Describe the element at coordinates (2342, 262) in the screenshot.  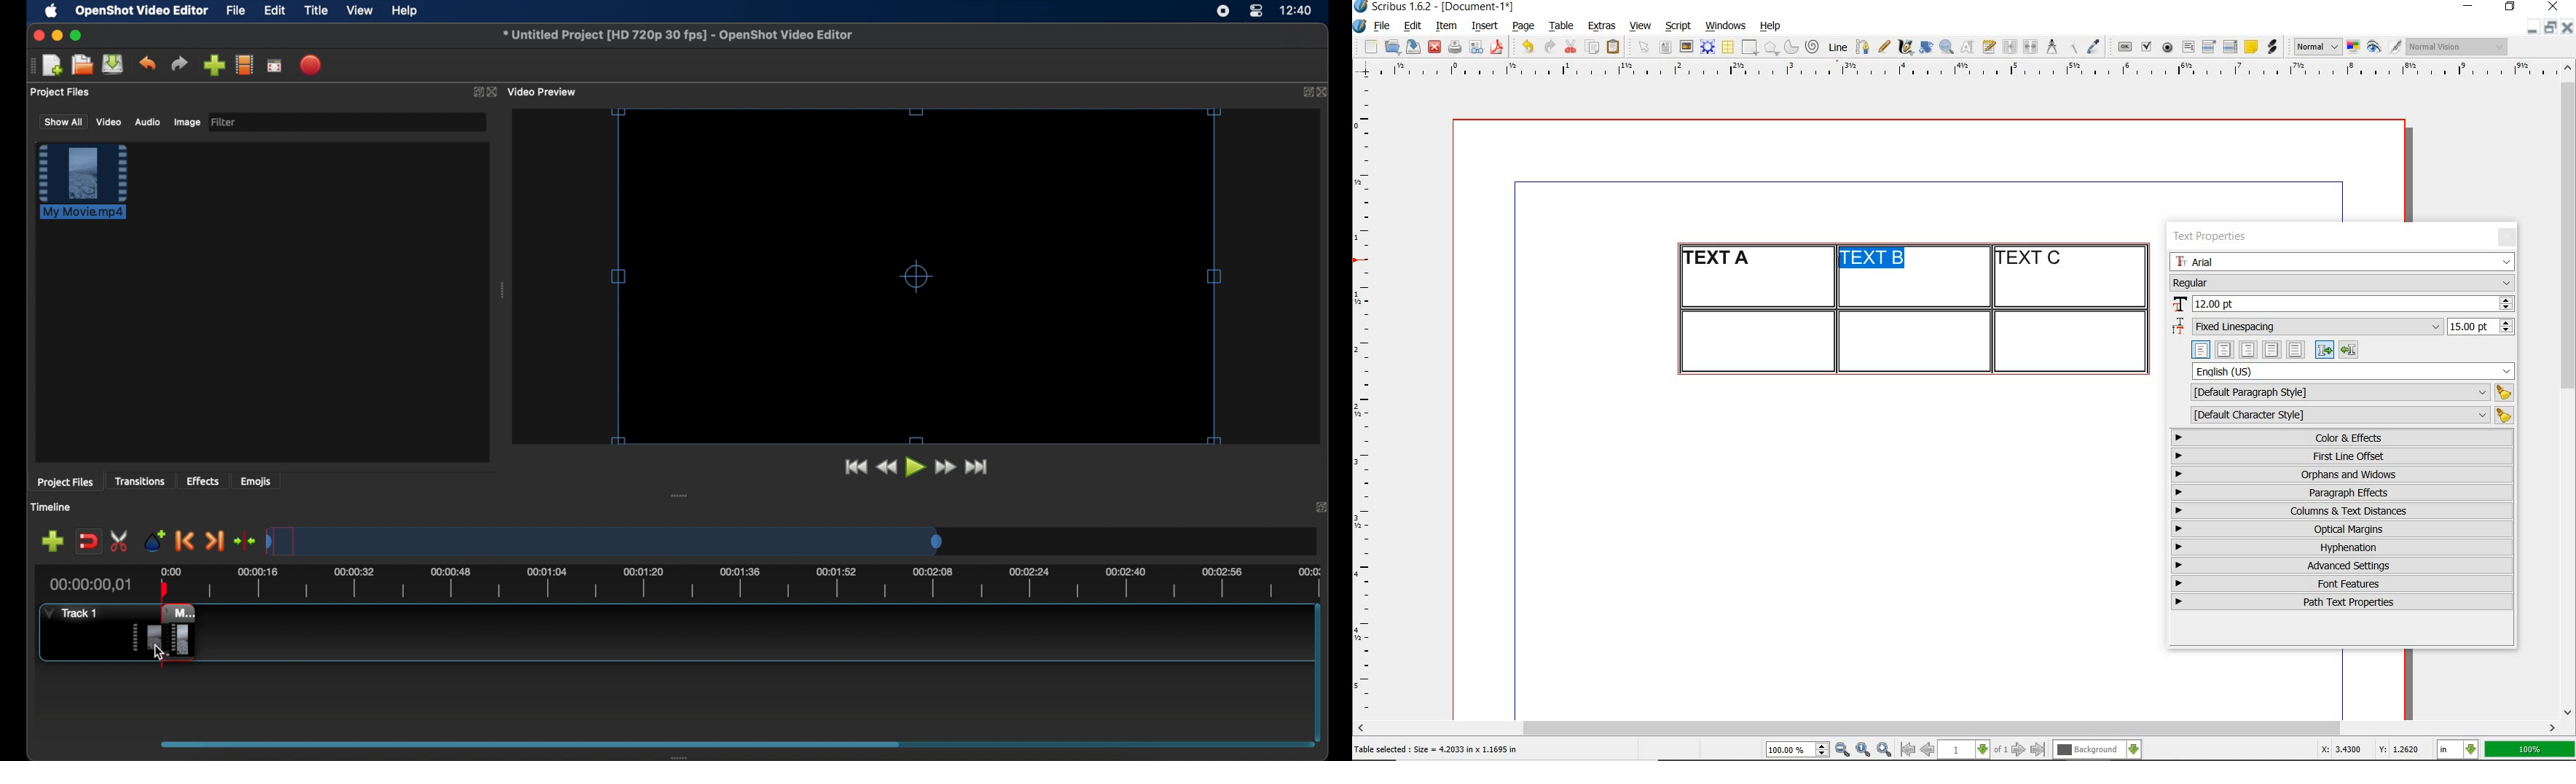
I see `font family` at that location.